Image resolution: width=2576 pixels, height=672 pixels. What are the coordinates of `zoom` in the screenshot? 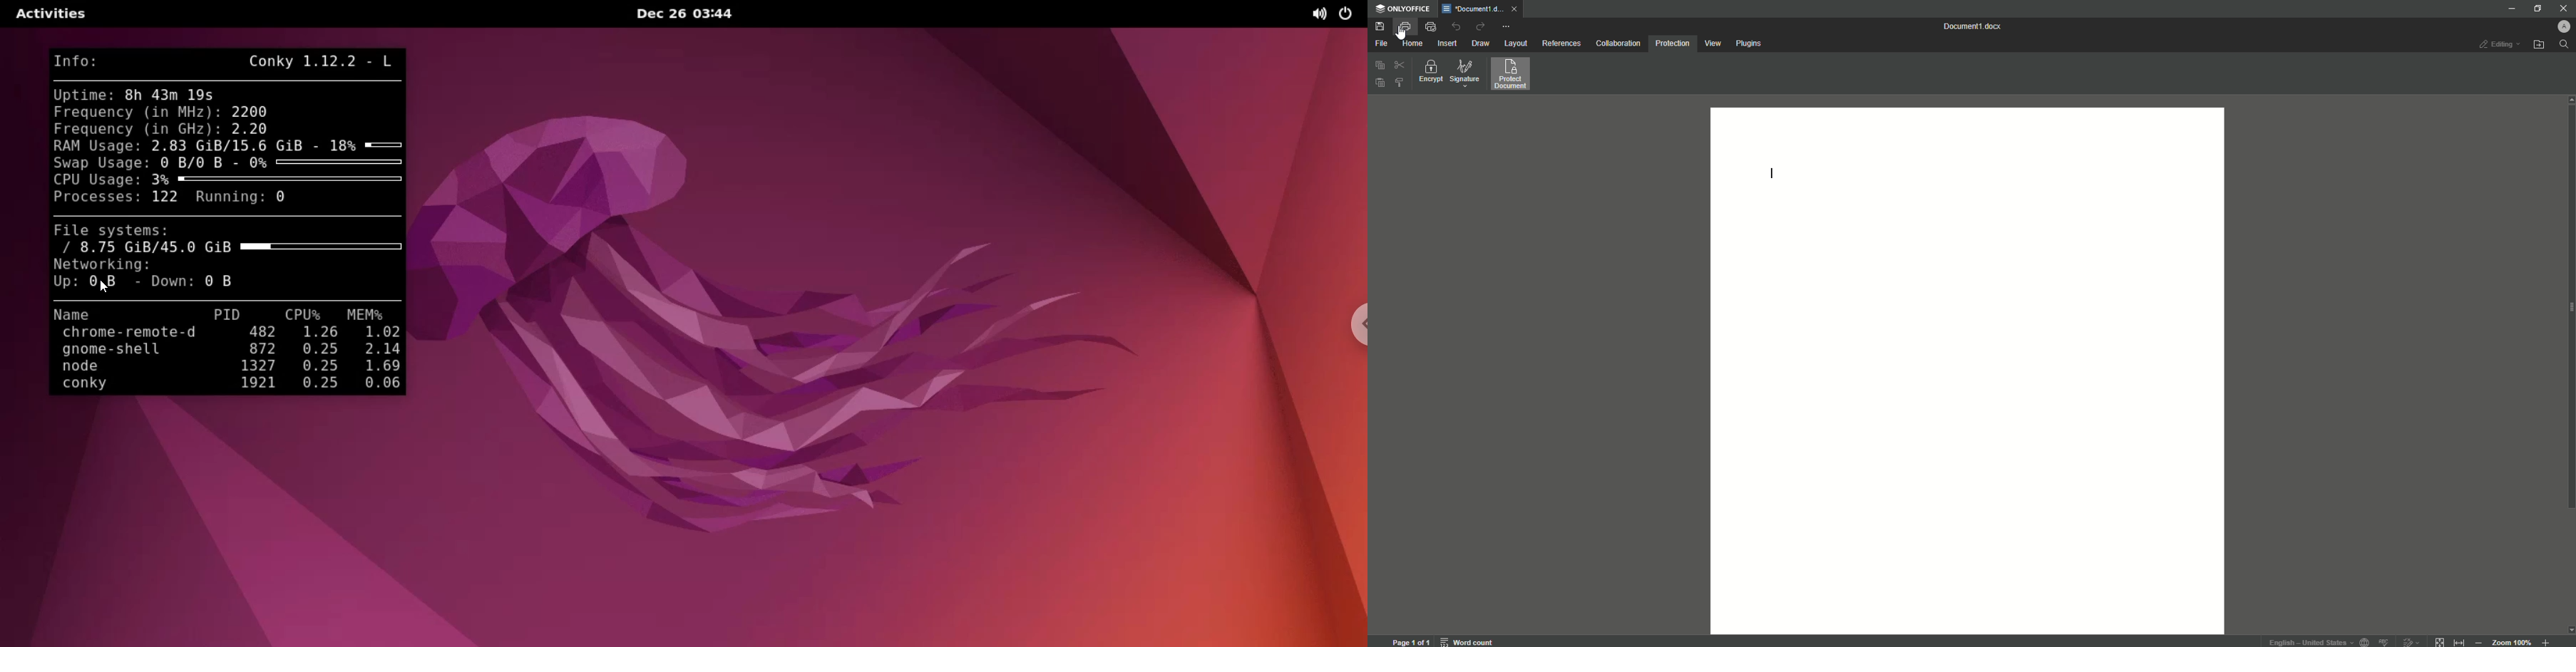 It's located at (2513, 641).